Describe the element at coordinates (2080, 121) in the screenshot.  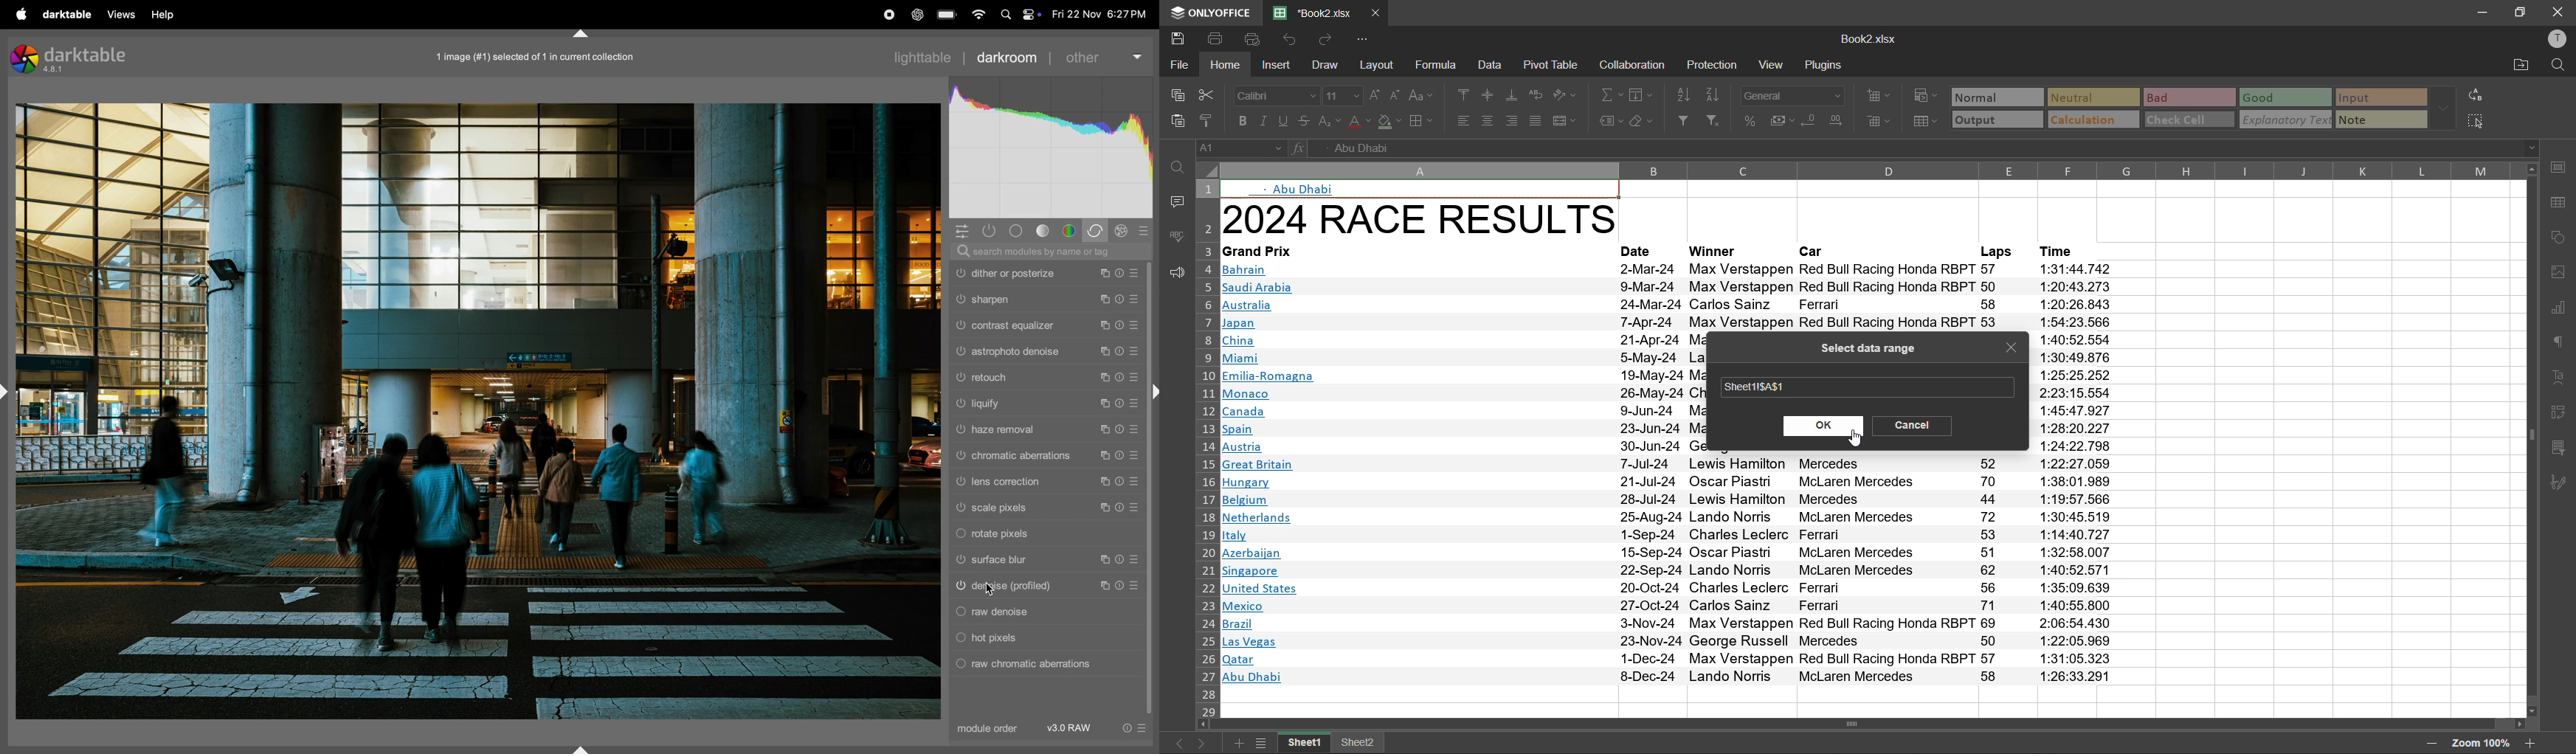
I see `calculation` at that location.